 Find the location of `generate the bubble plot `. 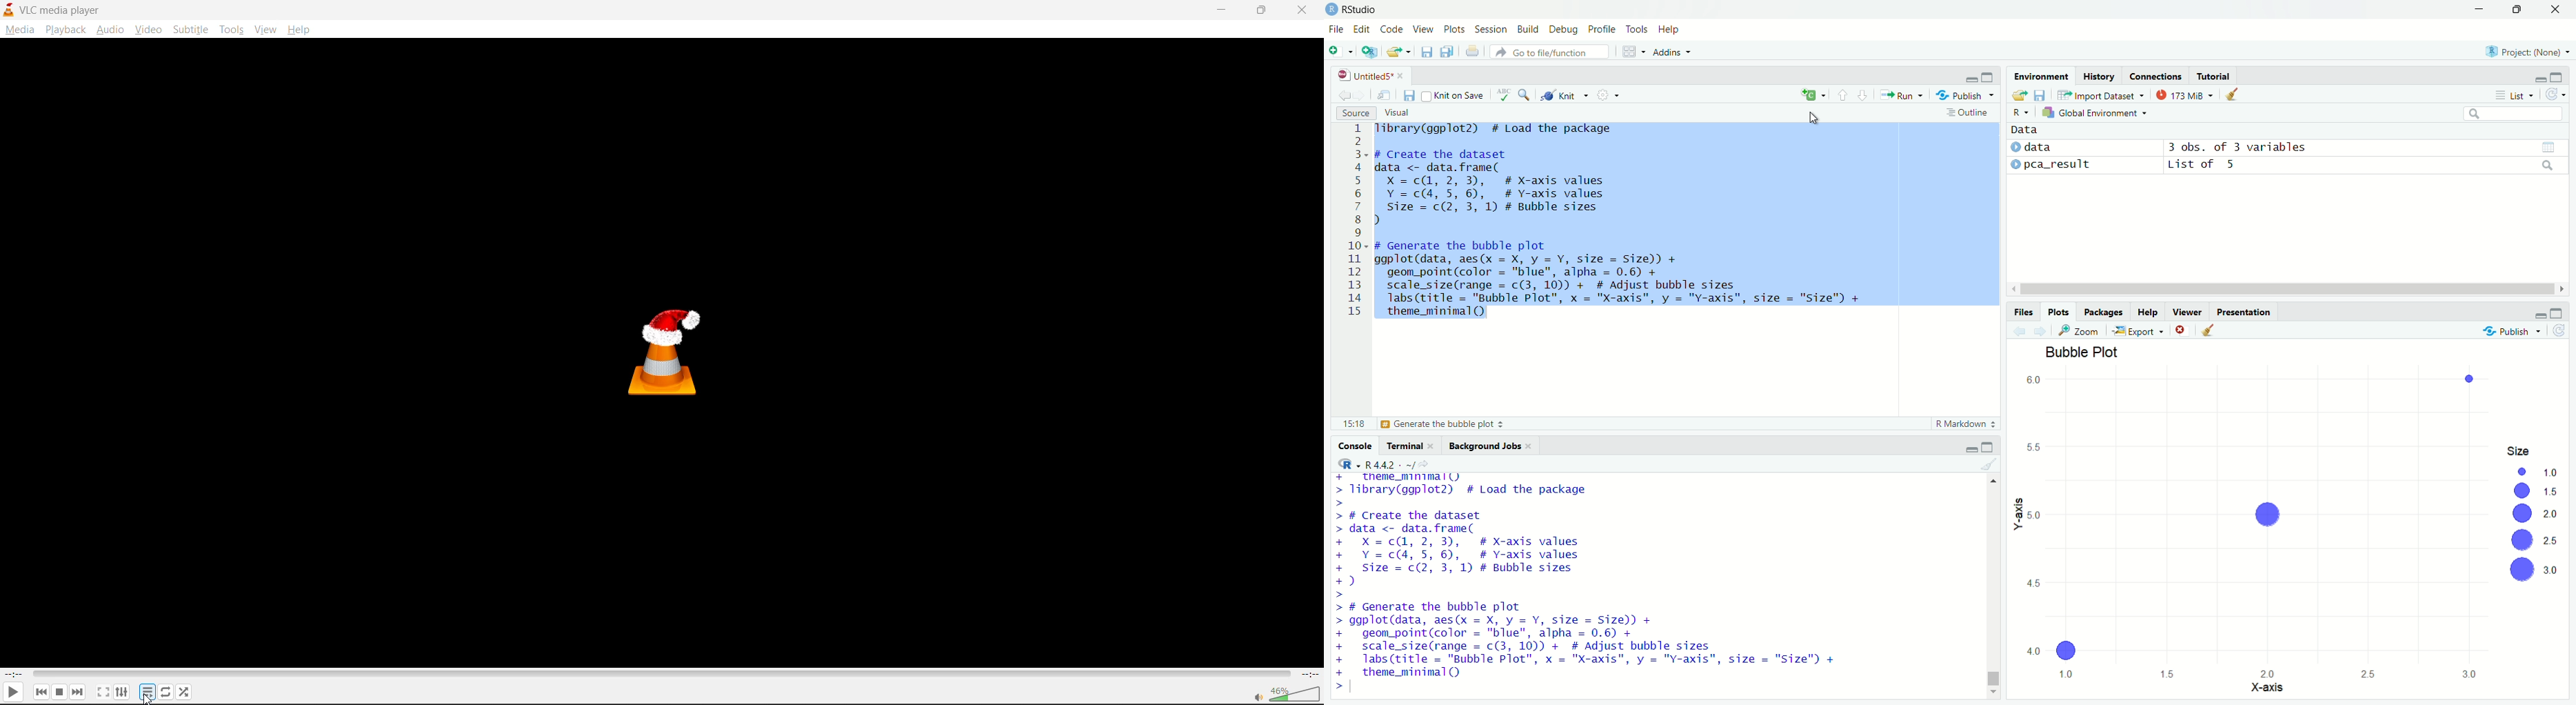

generate the bubble plot  is located at coordinates (1424, 424).